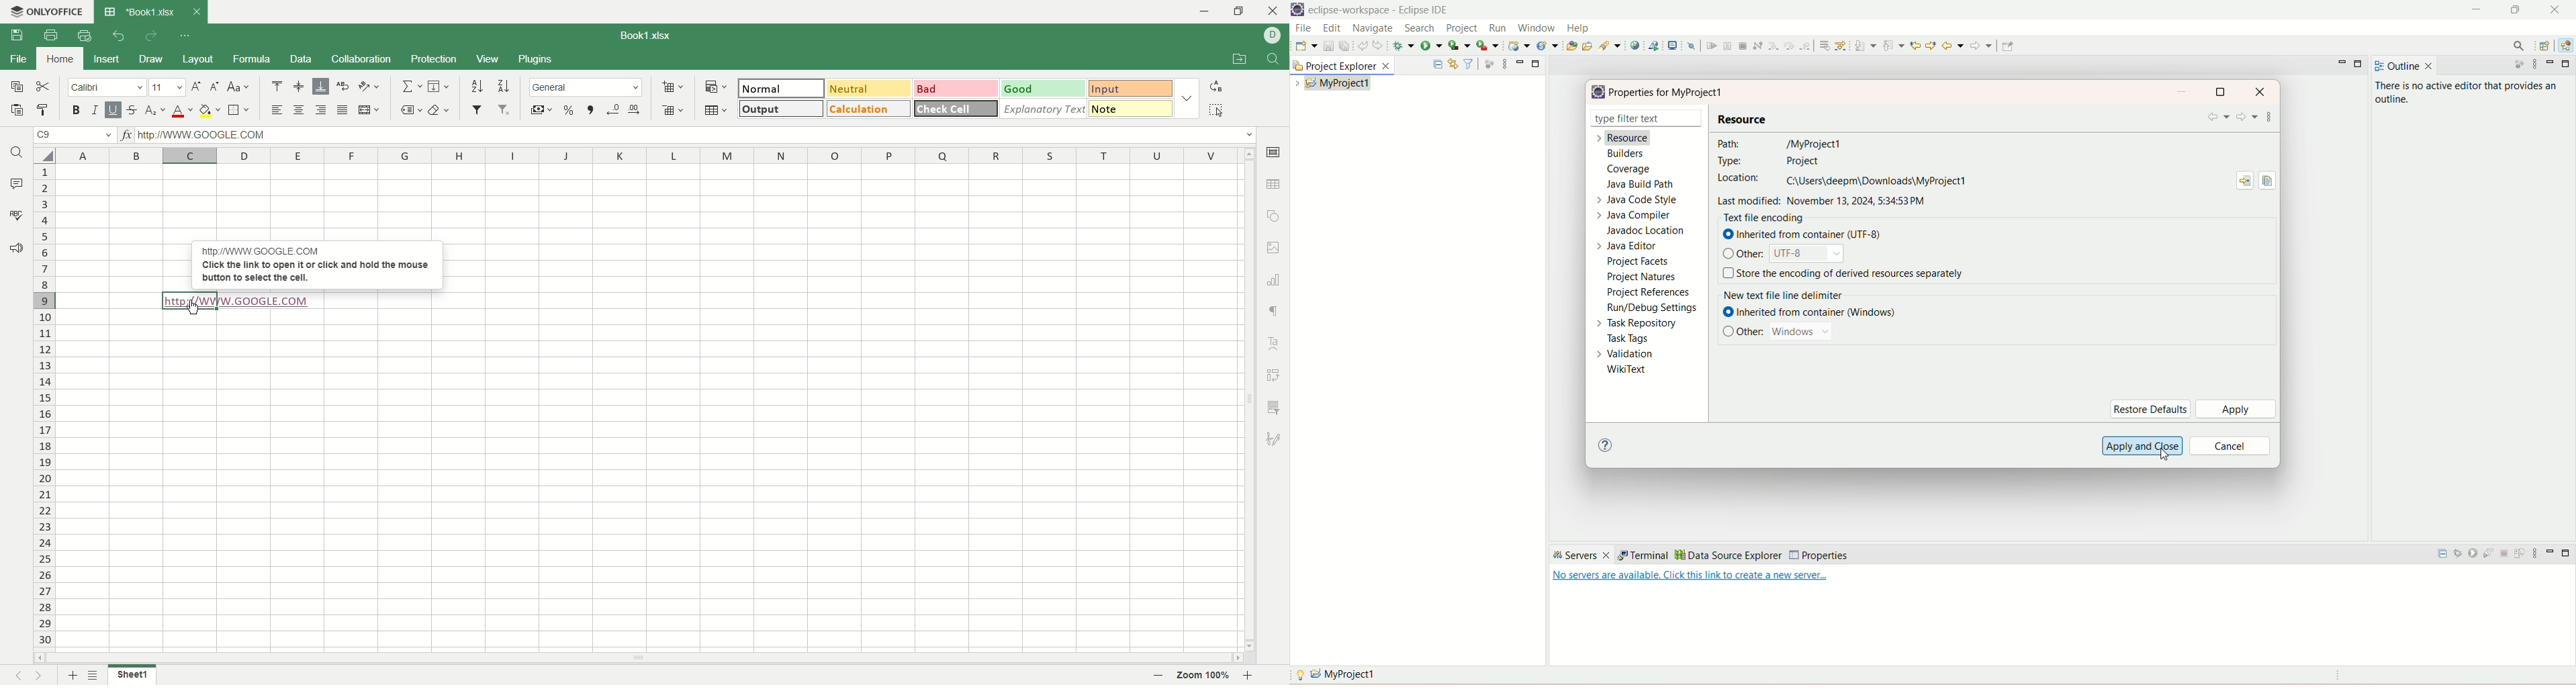 This screenshot has height=700, width=2576. Describe the element at coordinates (477, 85) in the screenshot. I see `sort ascending` at that location.